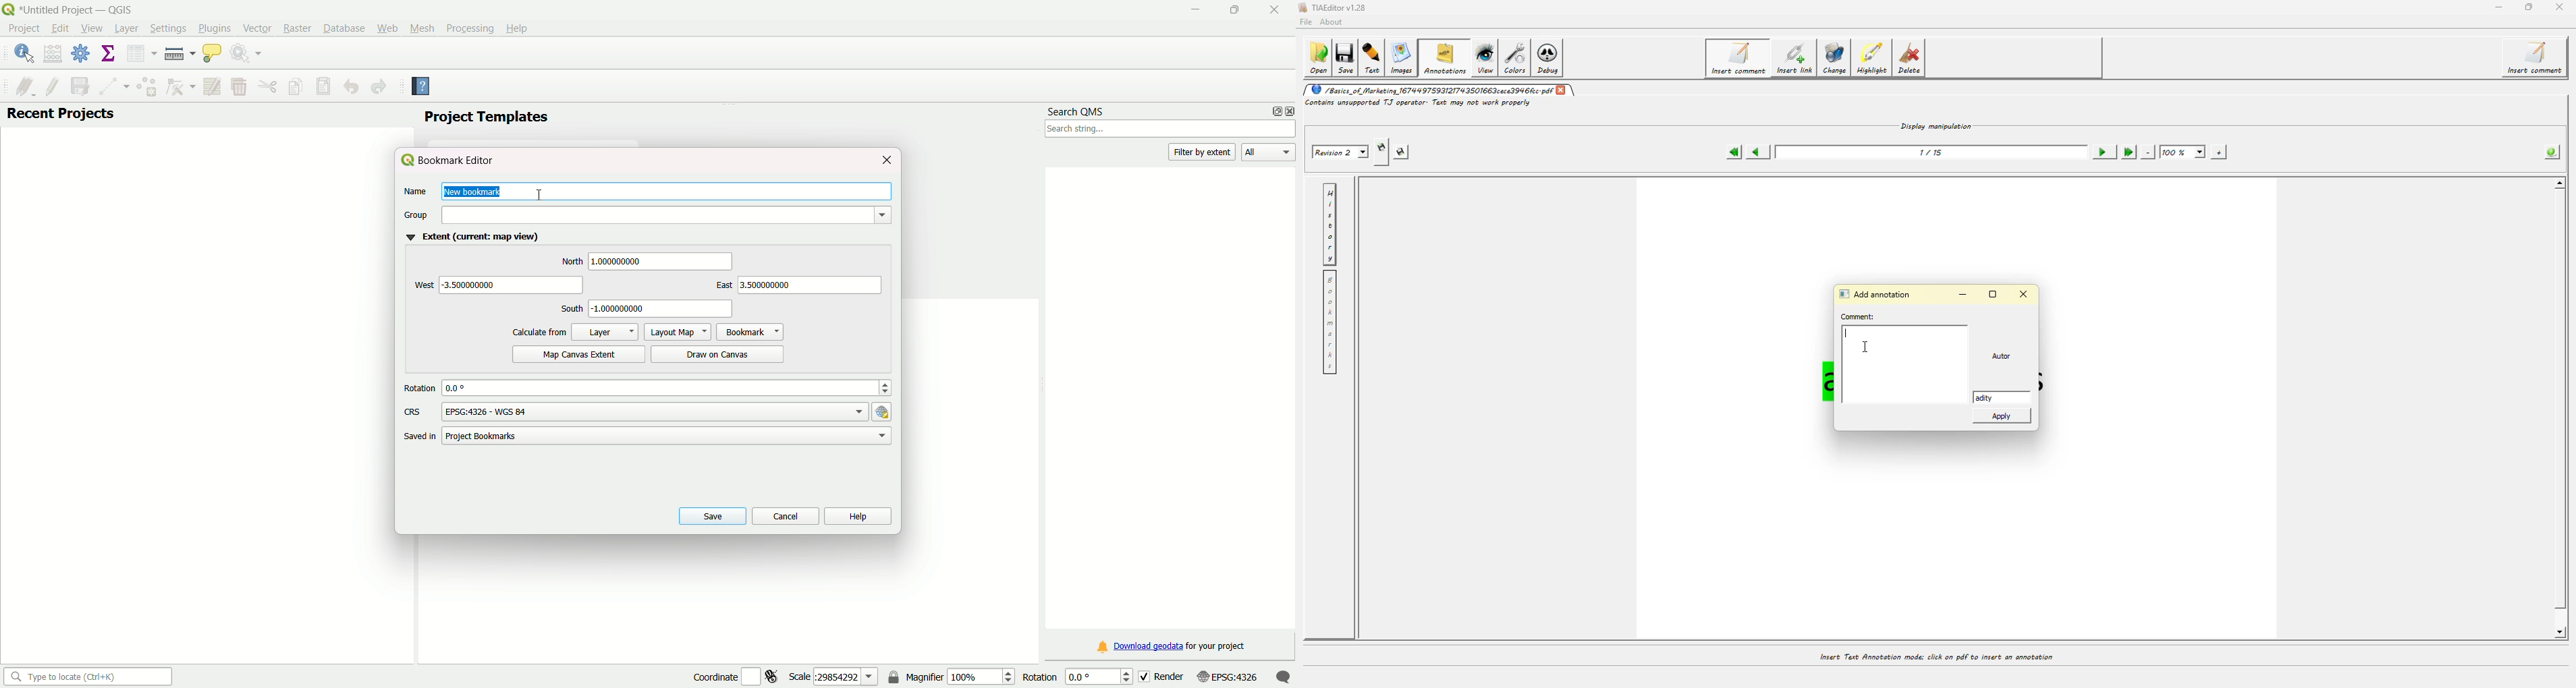  Describe the element at coordinates (2103, 152) in the screenshot. I see `next page` at that location.